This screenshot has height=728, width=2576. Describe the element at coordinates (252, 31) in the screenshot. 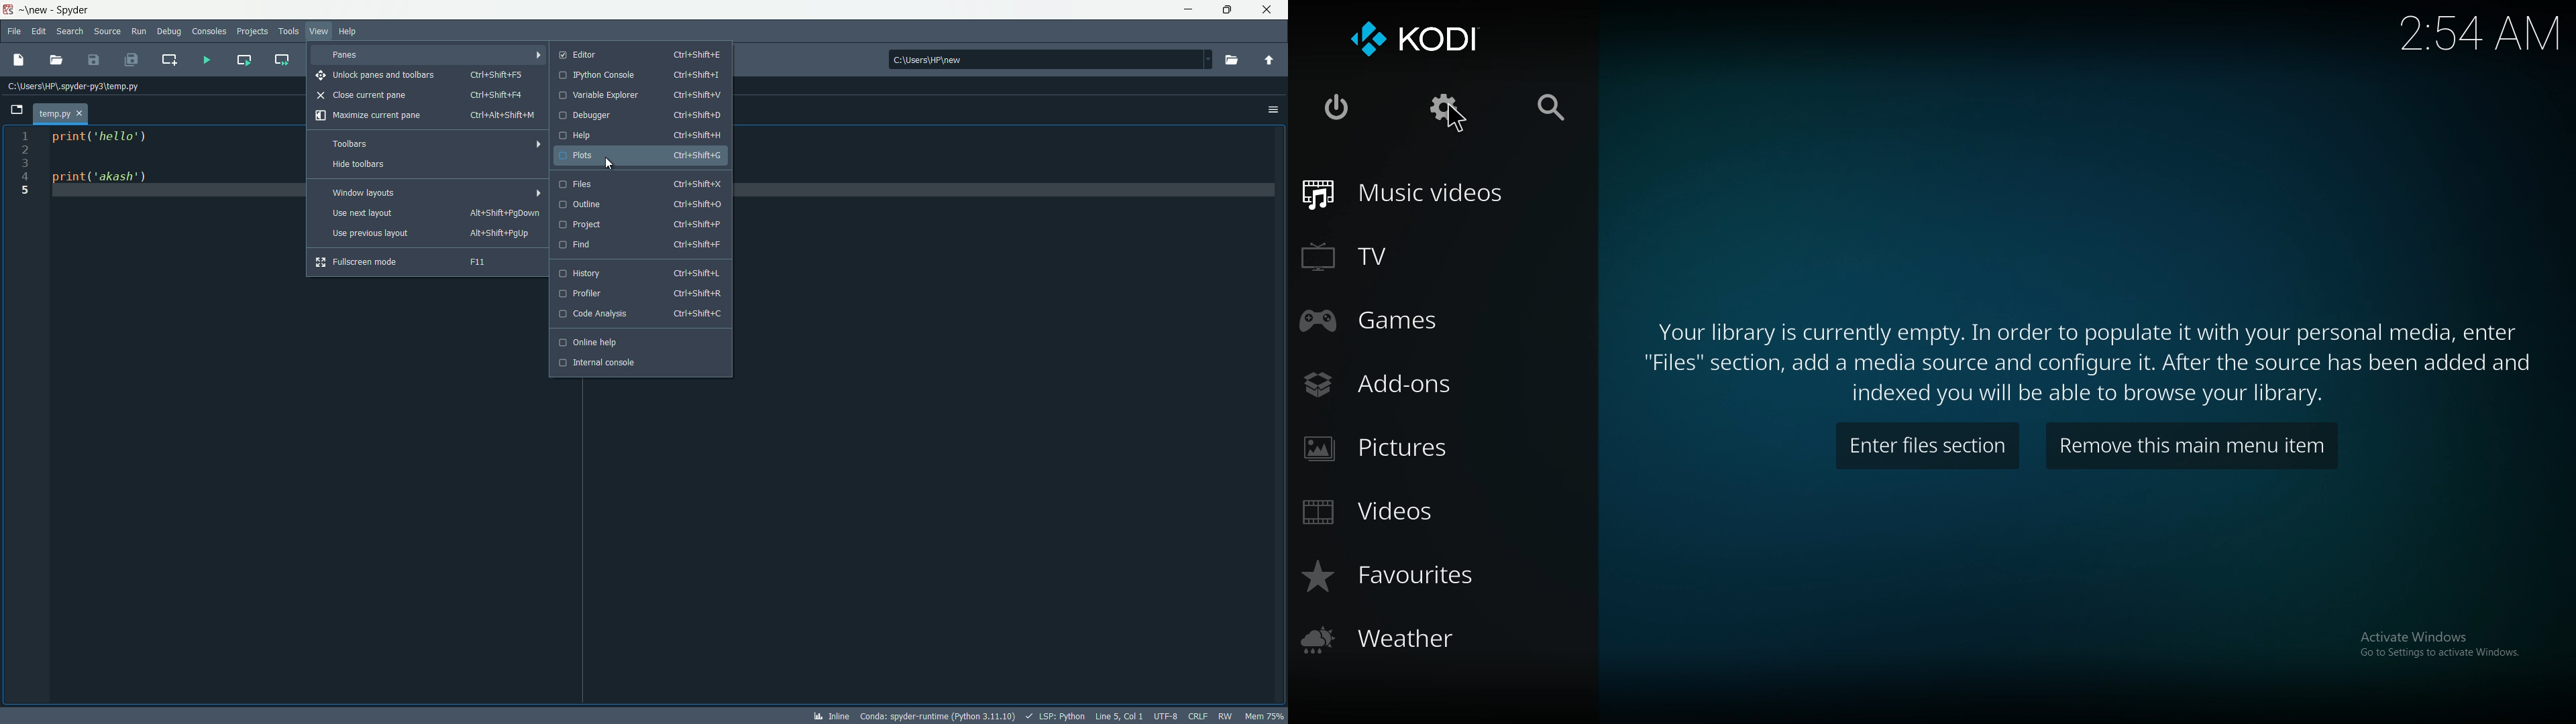

I see `projects menu` at that location.